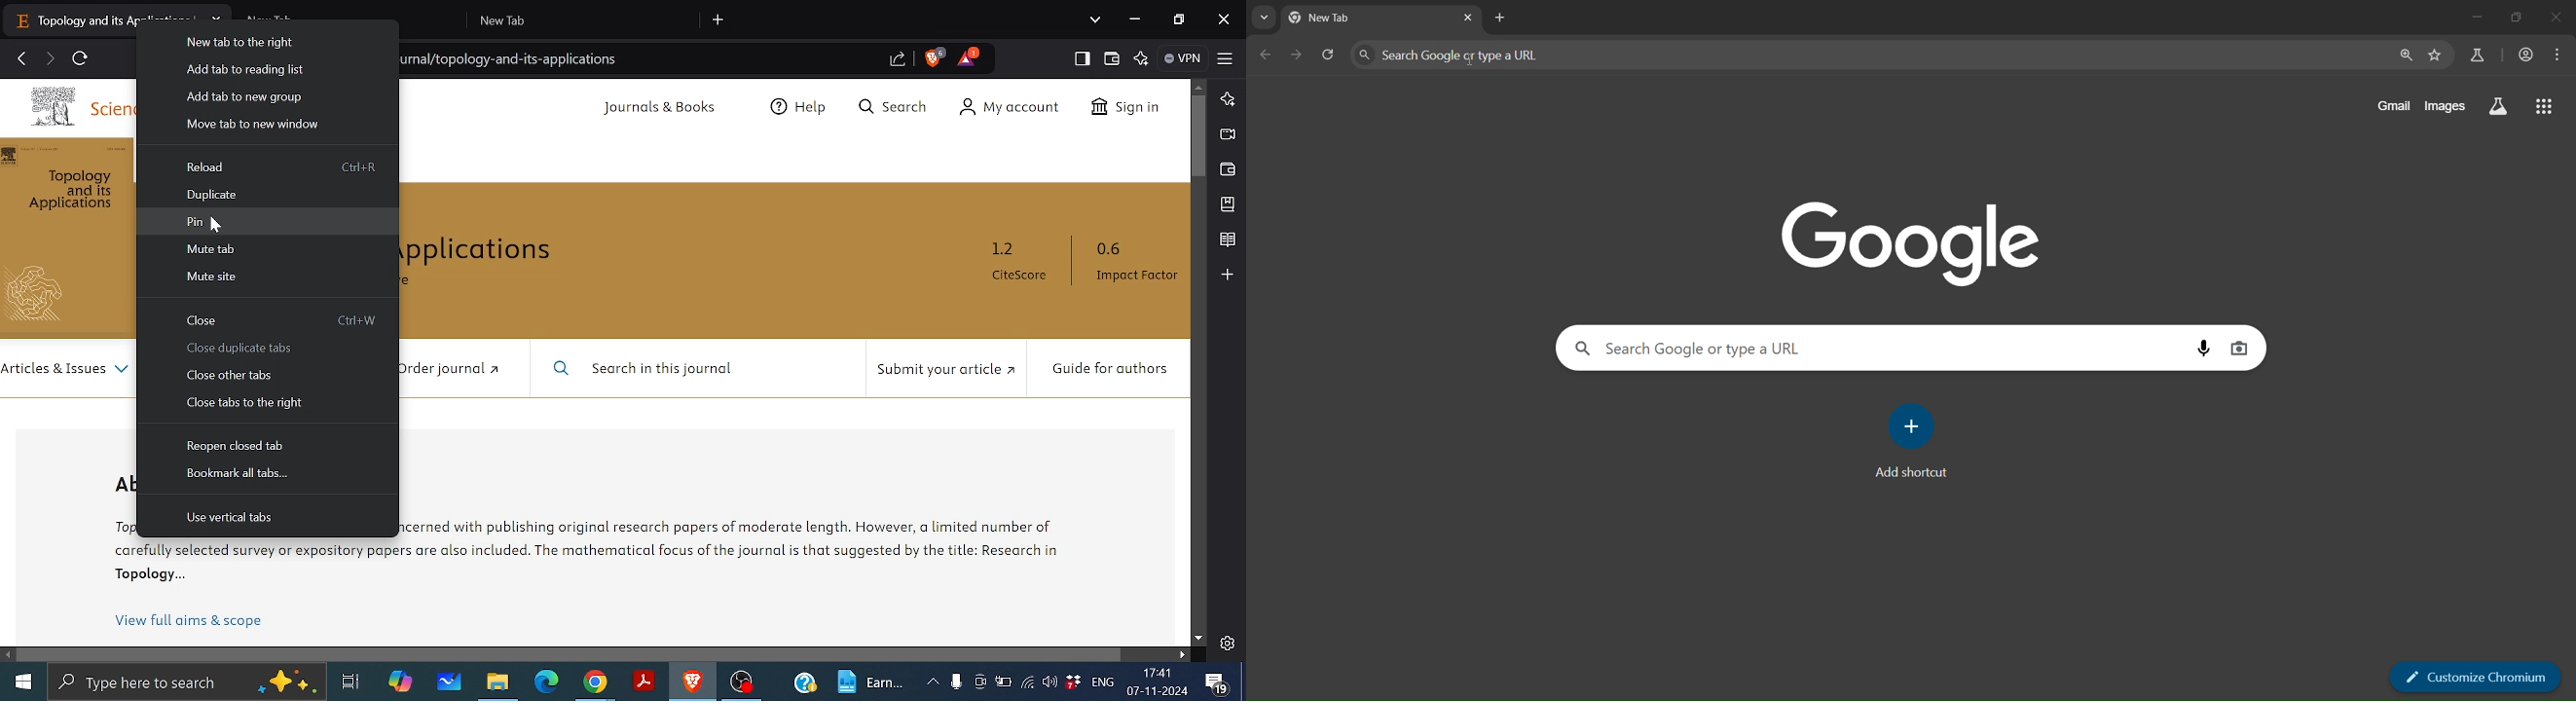  I want to click on Date and time, so click(1159, 682).